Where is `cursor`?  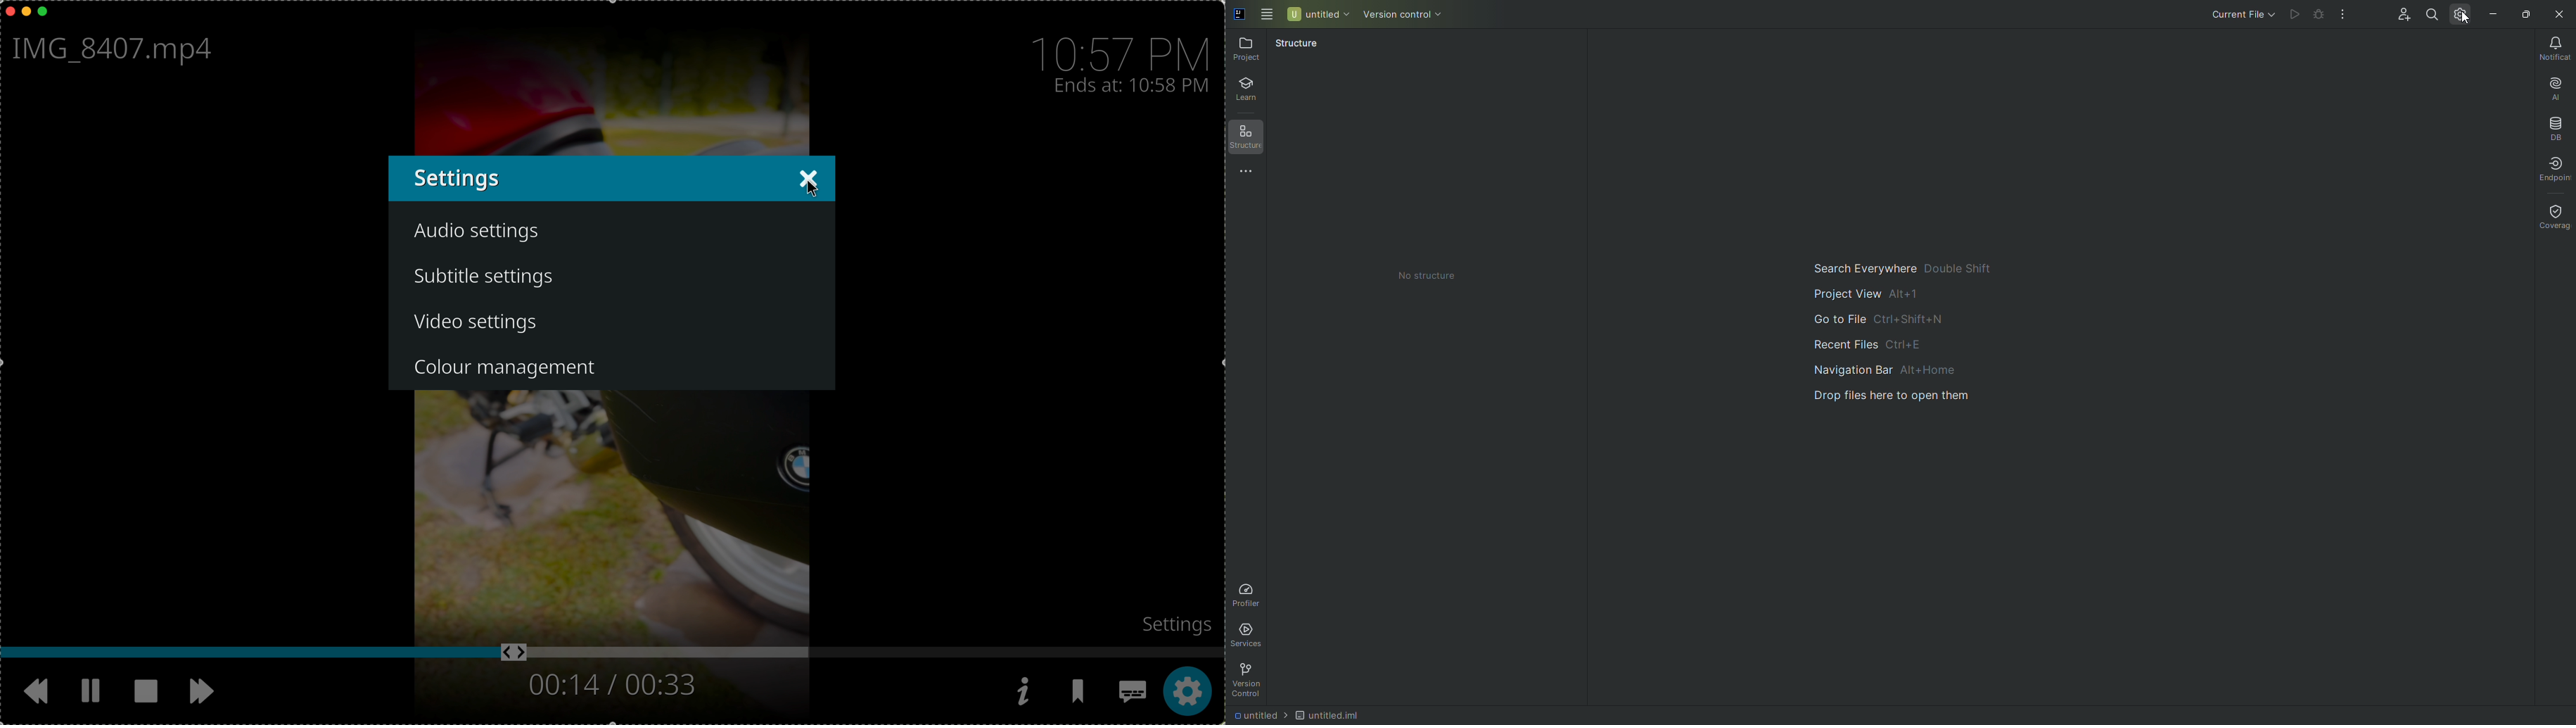
cursor is located at coordinates (812, 193).